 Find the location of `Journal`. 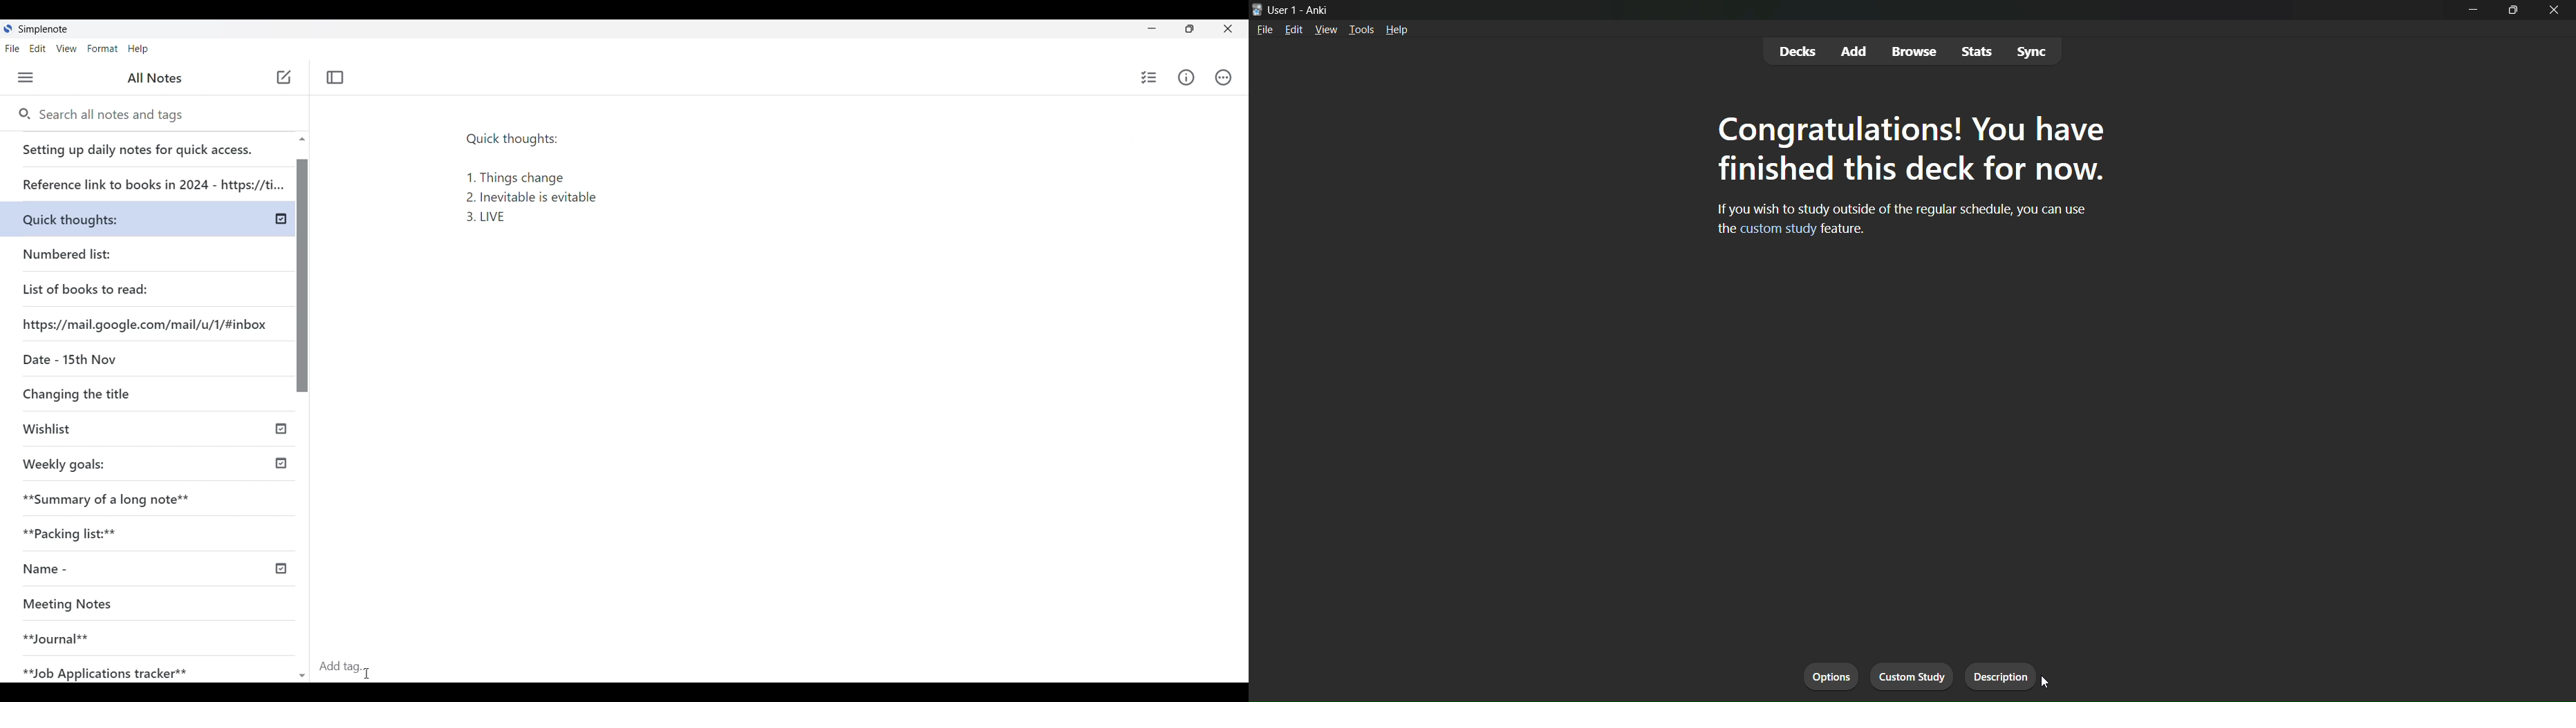

Journal is located at coordinates (129, 633).